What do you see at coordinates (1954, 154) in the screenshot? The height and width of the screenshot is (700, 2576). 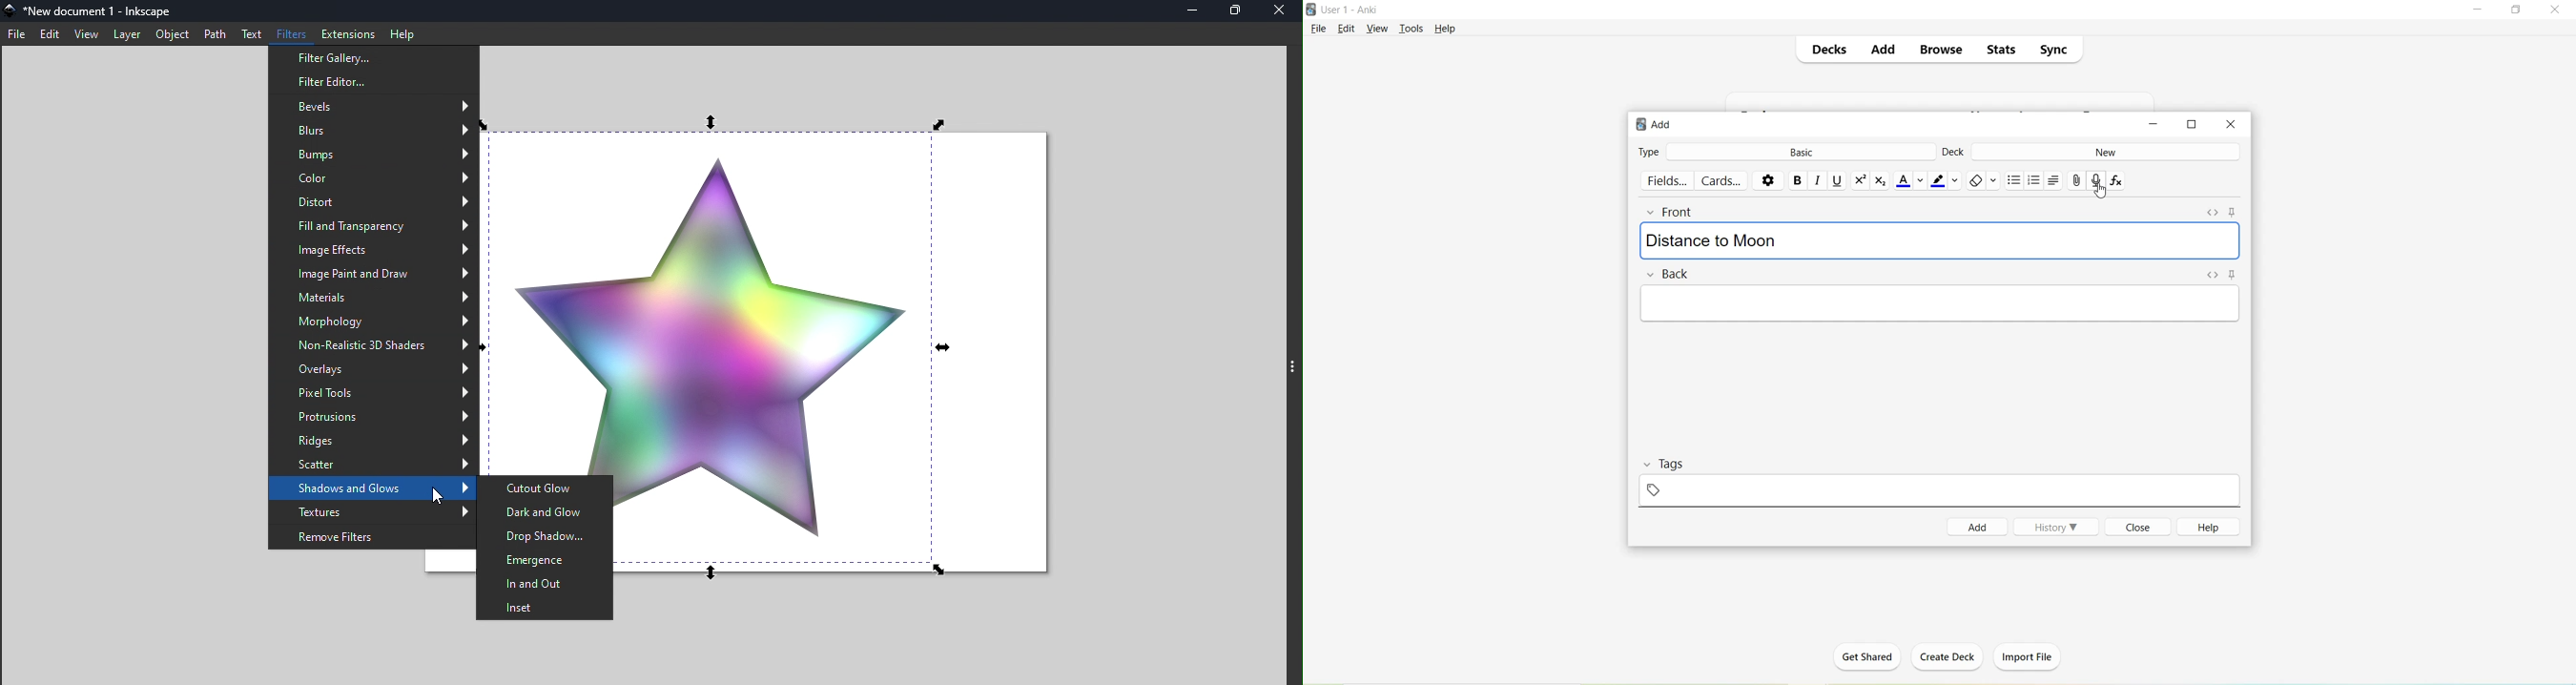 I see `Deck` at bounding box center [1954, 154].